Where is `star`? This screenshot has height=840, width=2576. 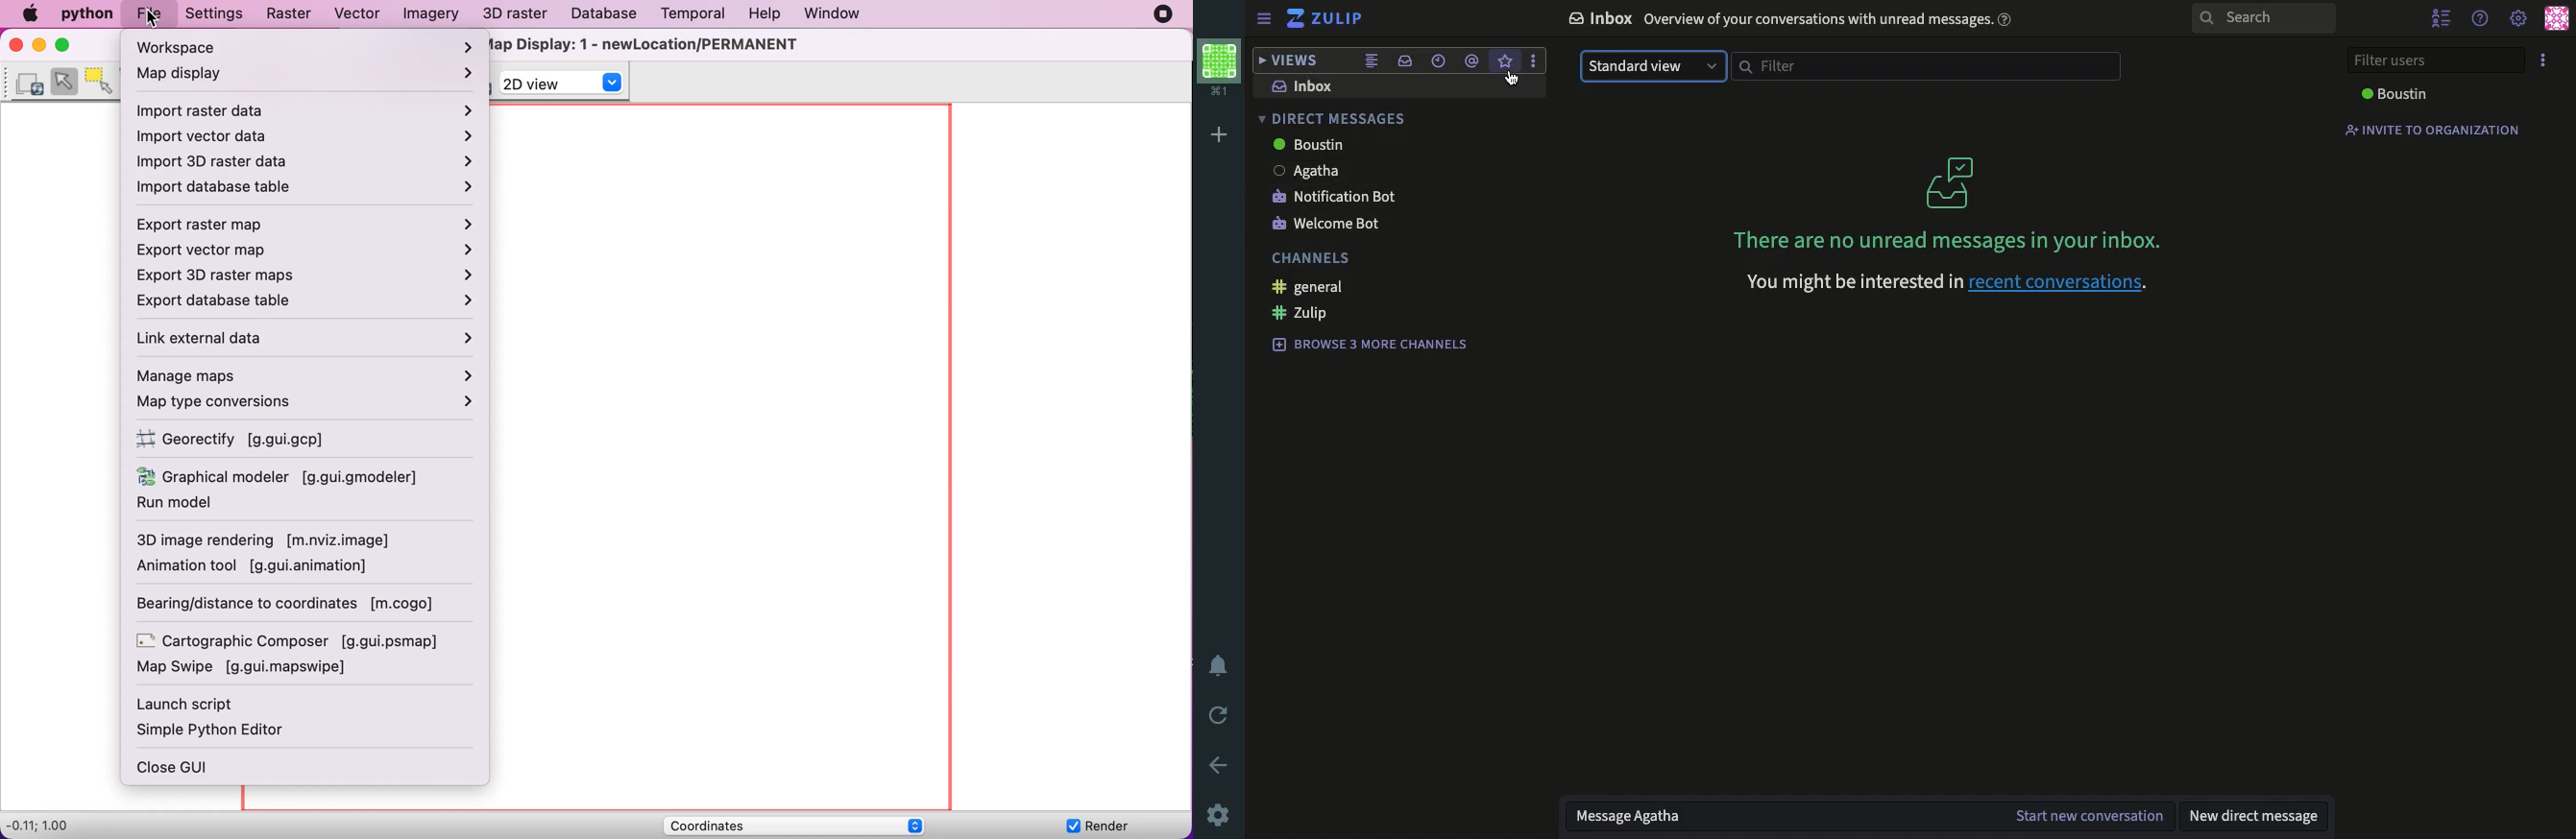
star is located at coordinates (1505, 60).